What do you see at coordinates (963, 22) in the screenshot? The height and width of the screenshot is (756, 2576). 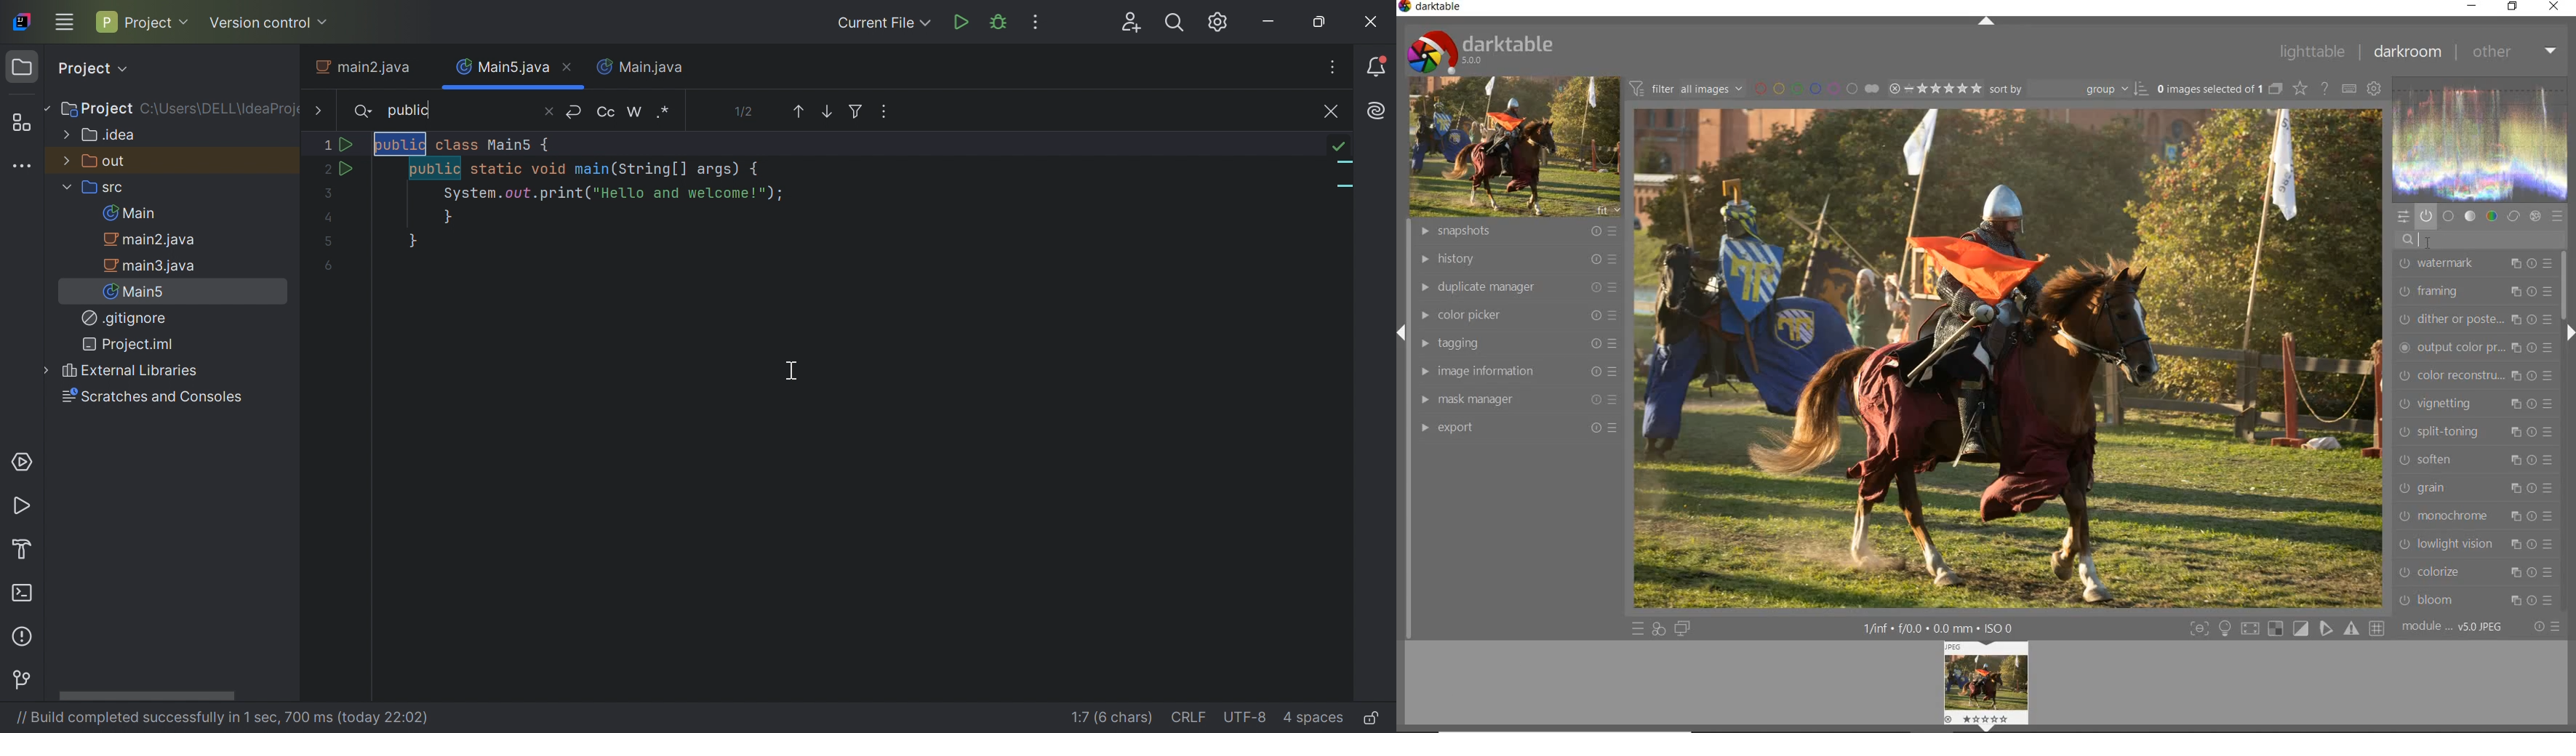 I see `Run` at bounding box center [963, 22].